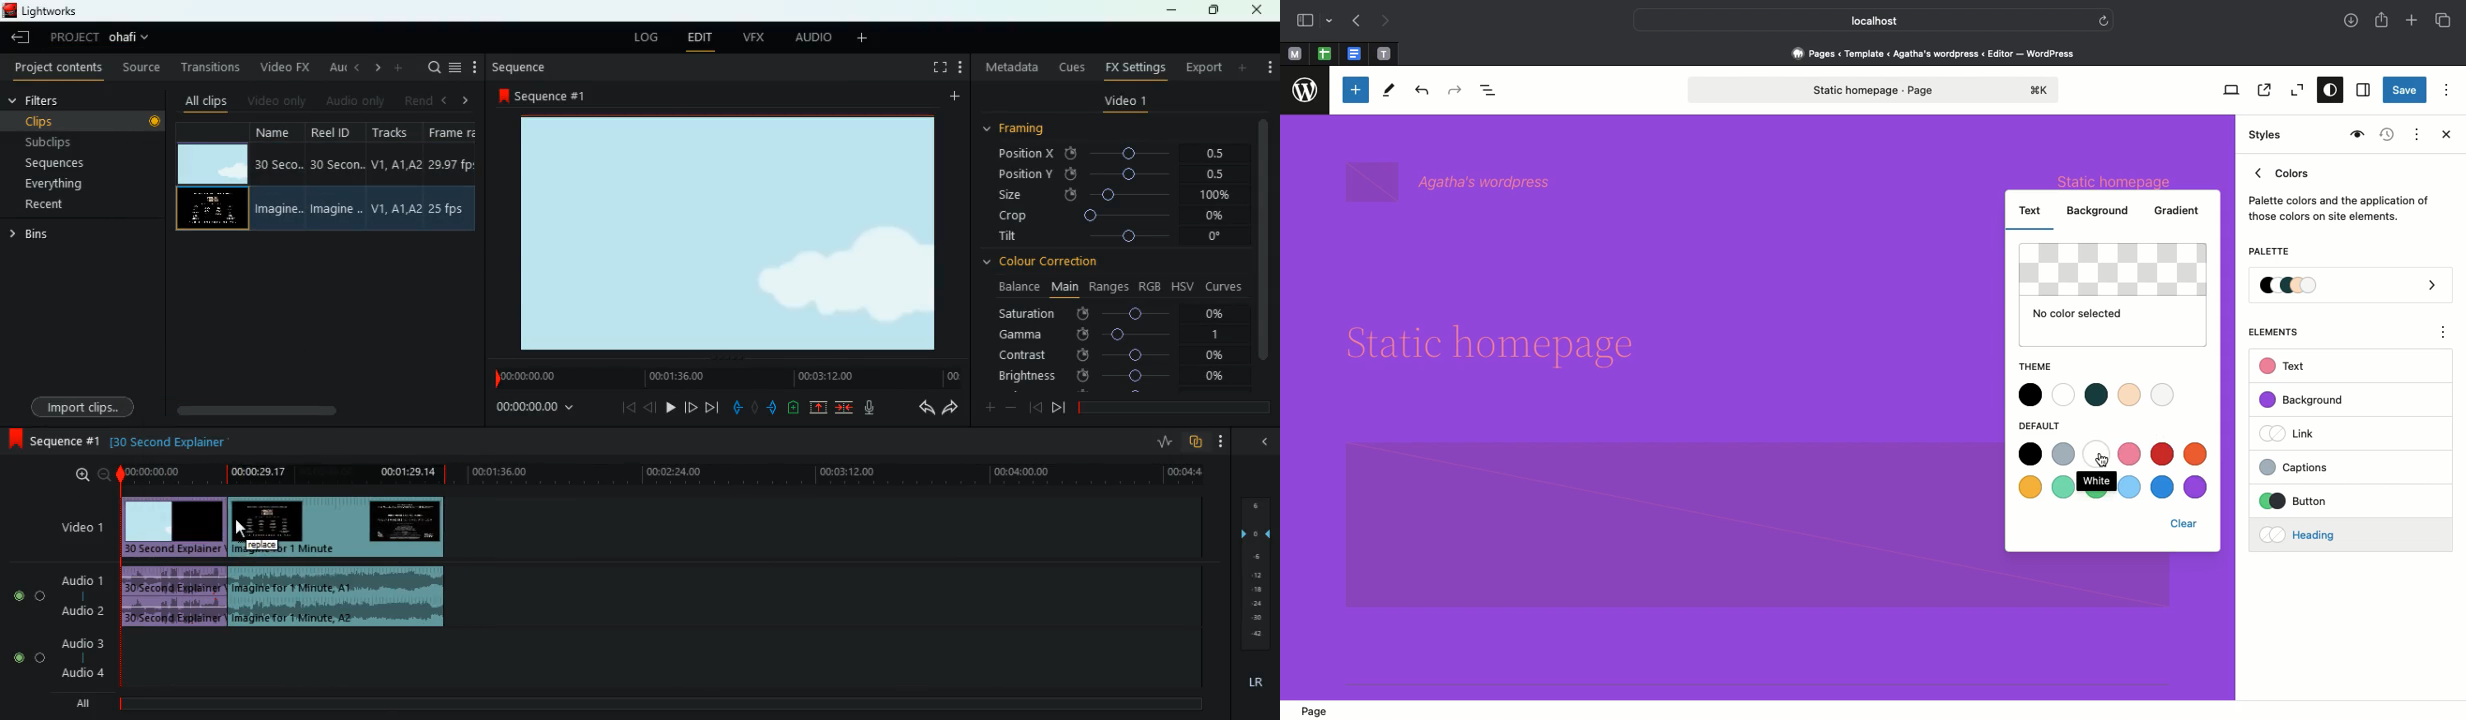 The image size is (2492, 728). I want to click on Pinned tab, so click(1356, 54).